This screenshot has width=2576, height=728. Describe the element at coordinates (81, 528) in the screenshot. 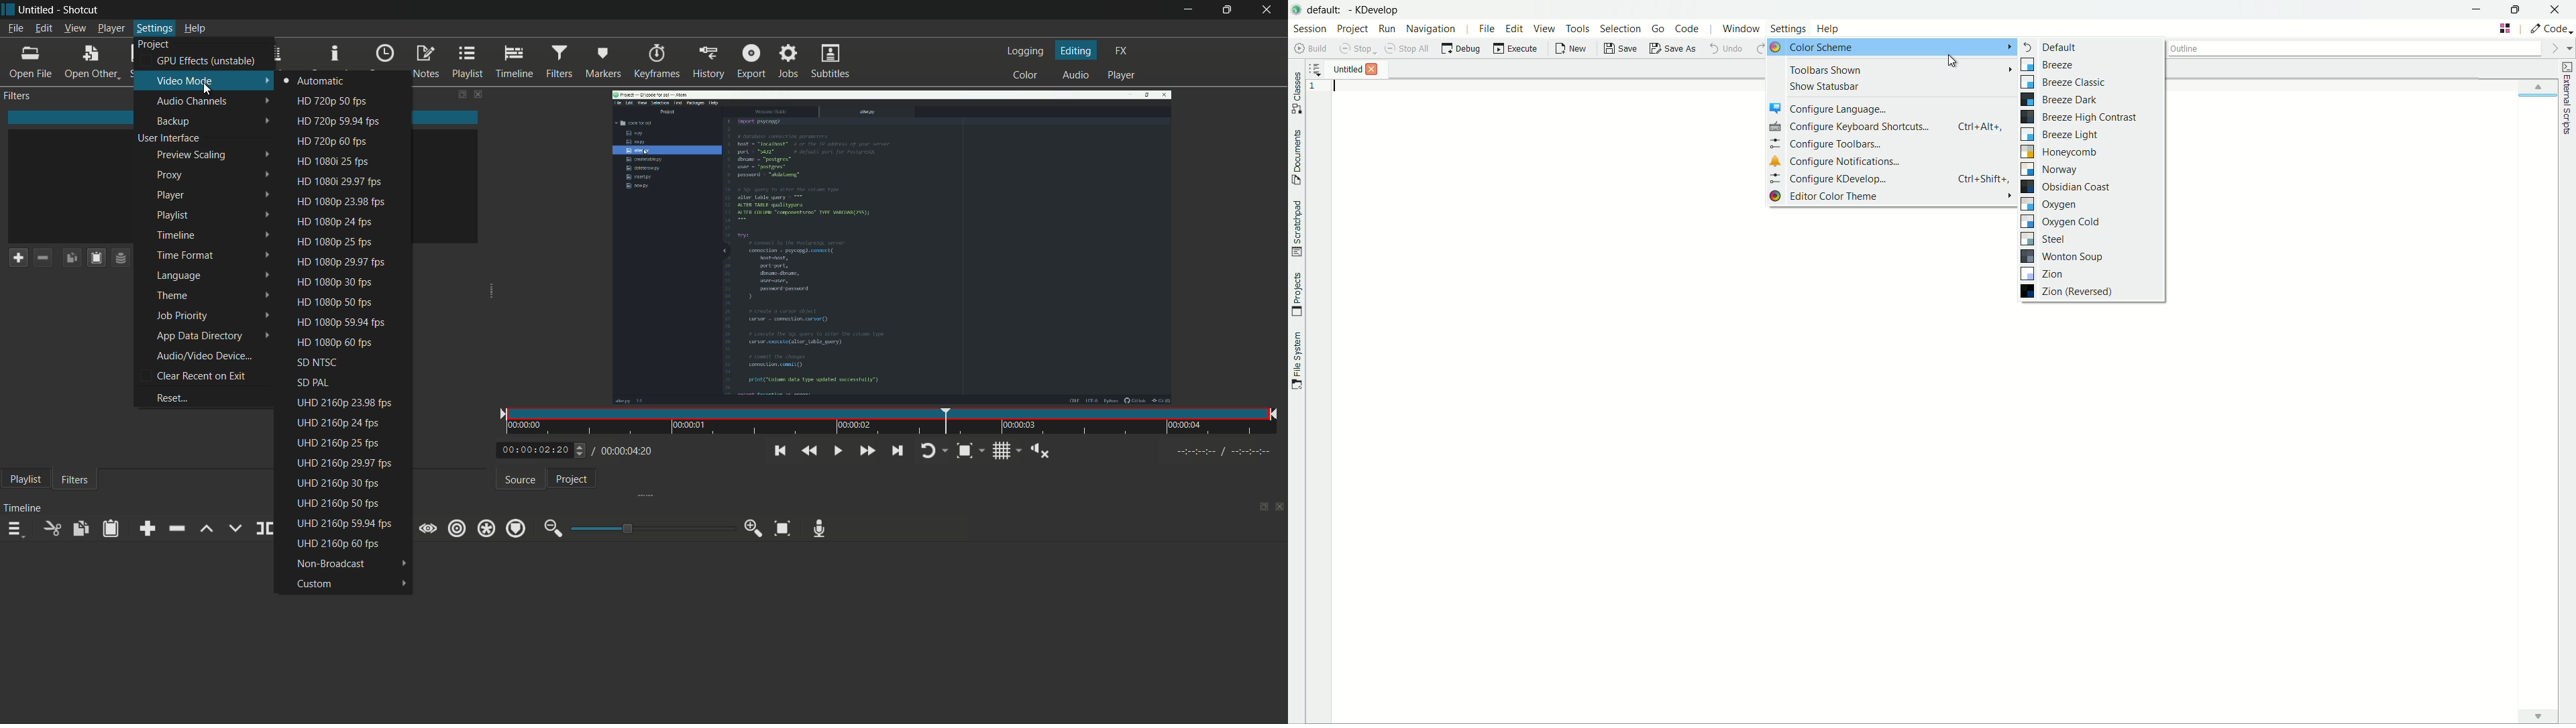

I see `copy` at that location.